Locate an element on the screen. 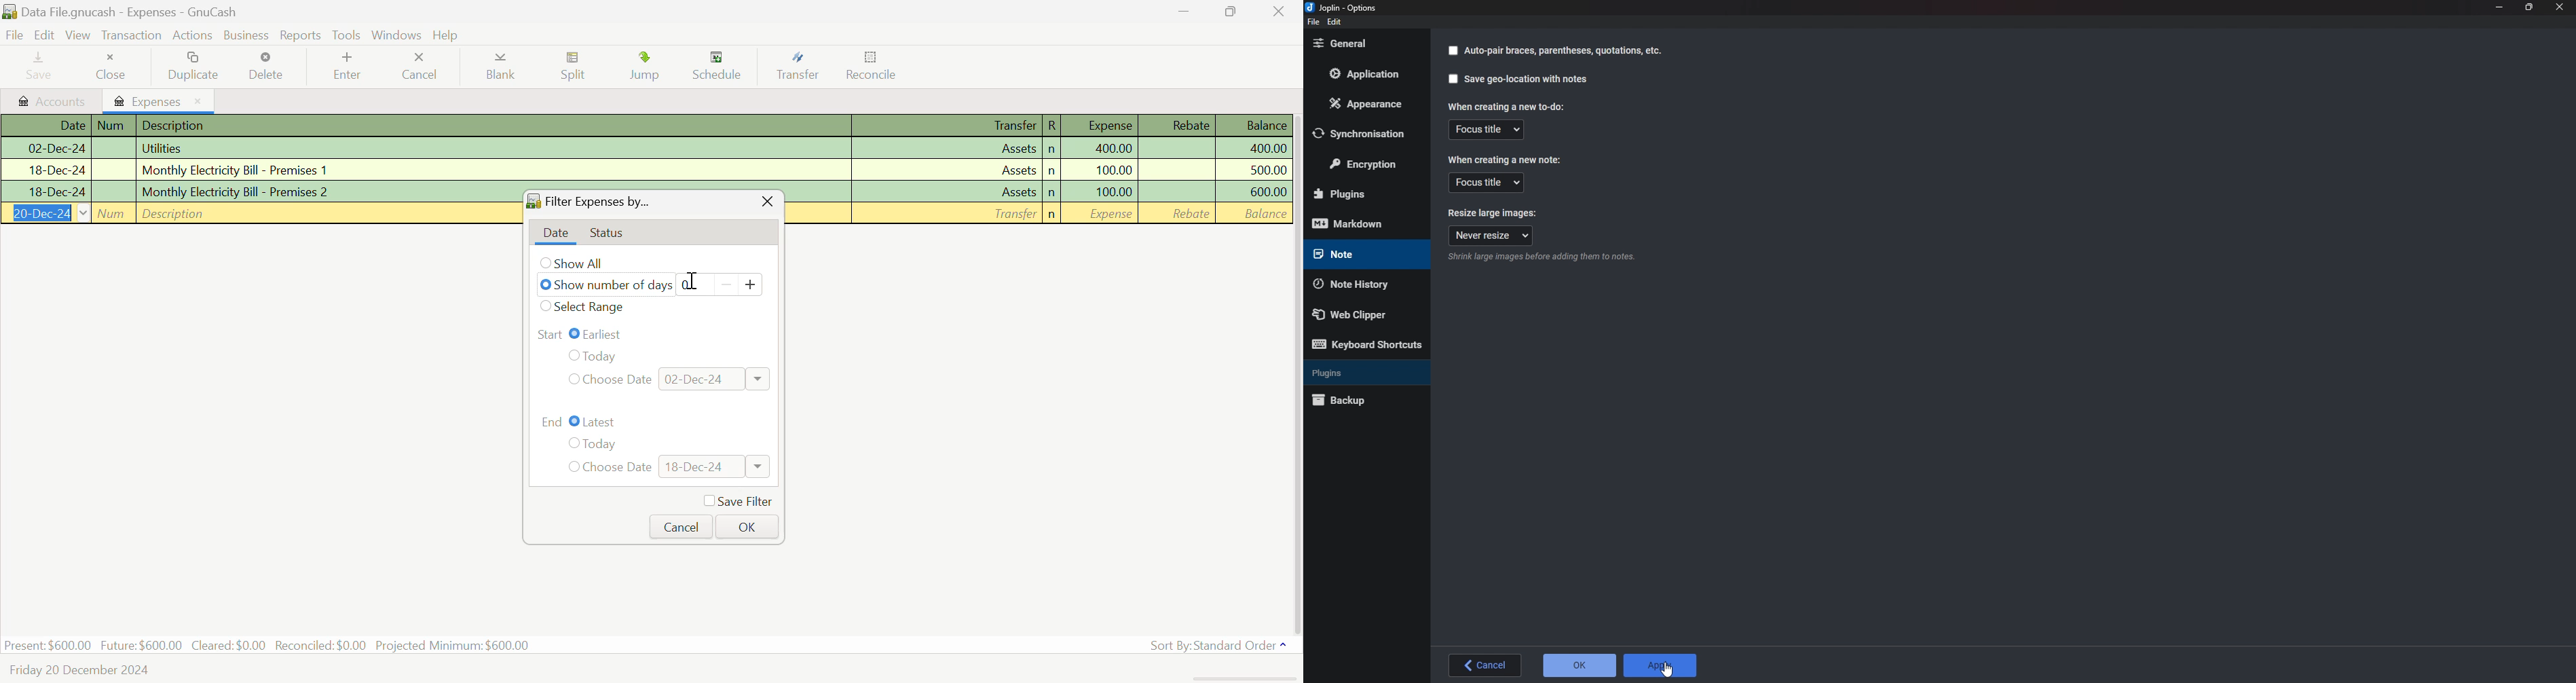 This screenshot has width=2576, height=700. Present is located at coordinates (48, 646).